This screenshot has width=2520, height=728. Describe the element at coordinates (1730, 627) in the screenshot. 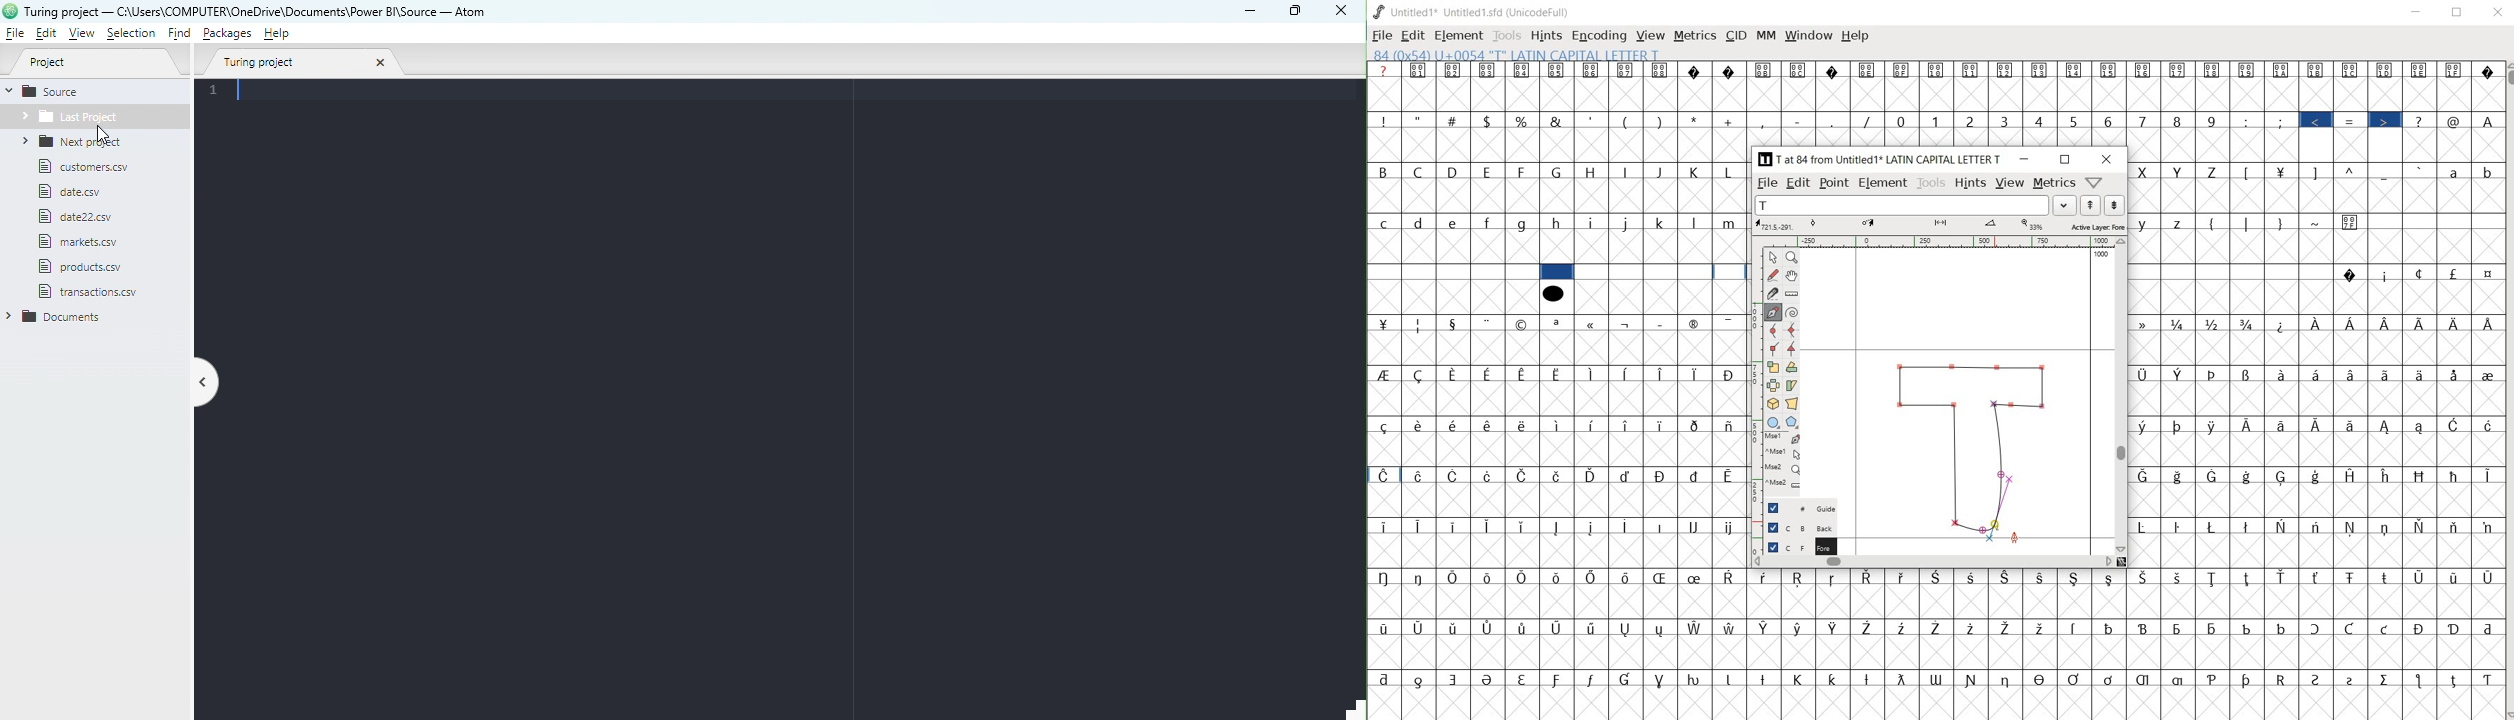

I see `Symbol` at that location.